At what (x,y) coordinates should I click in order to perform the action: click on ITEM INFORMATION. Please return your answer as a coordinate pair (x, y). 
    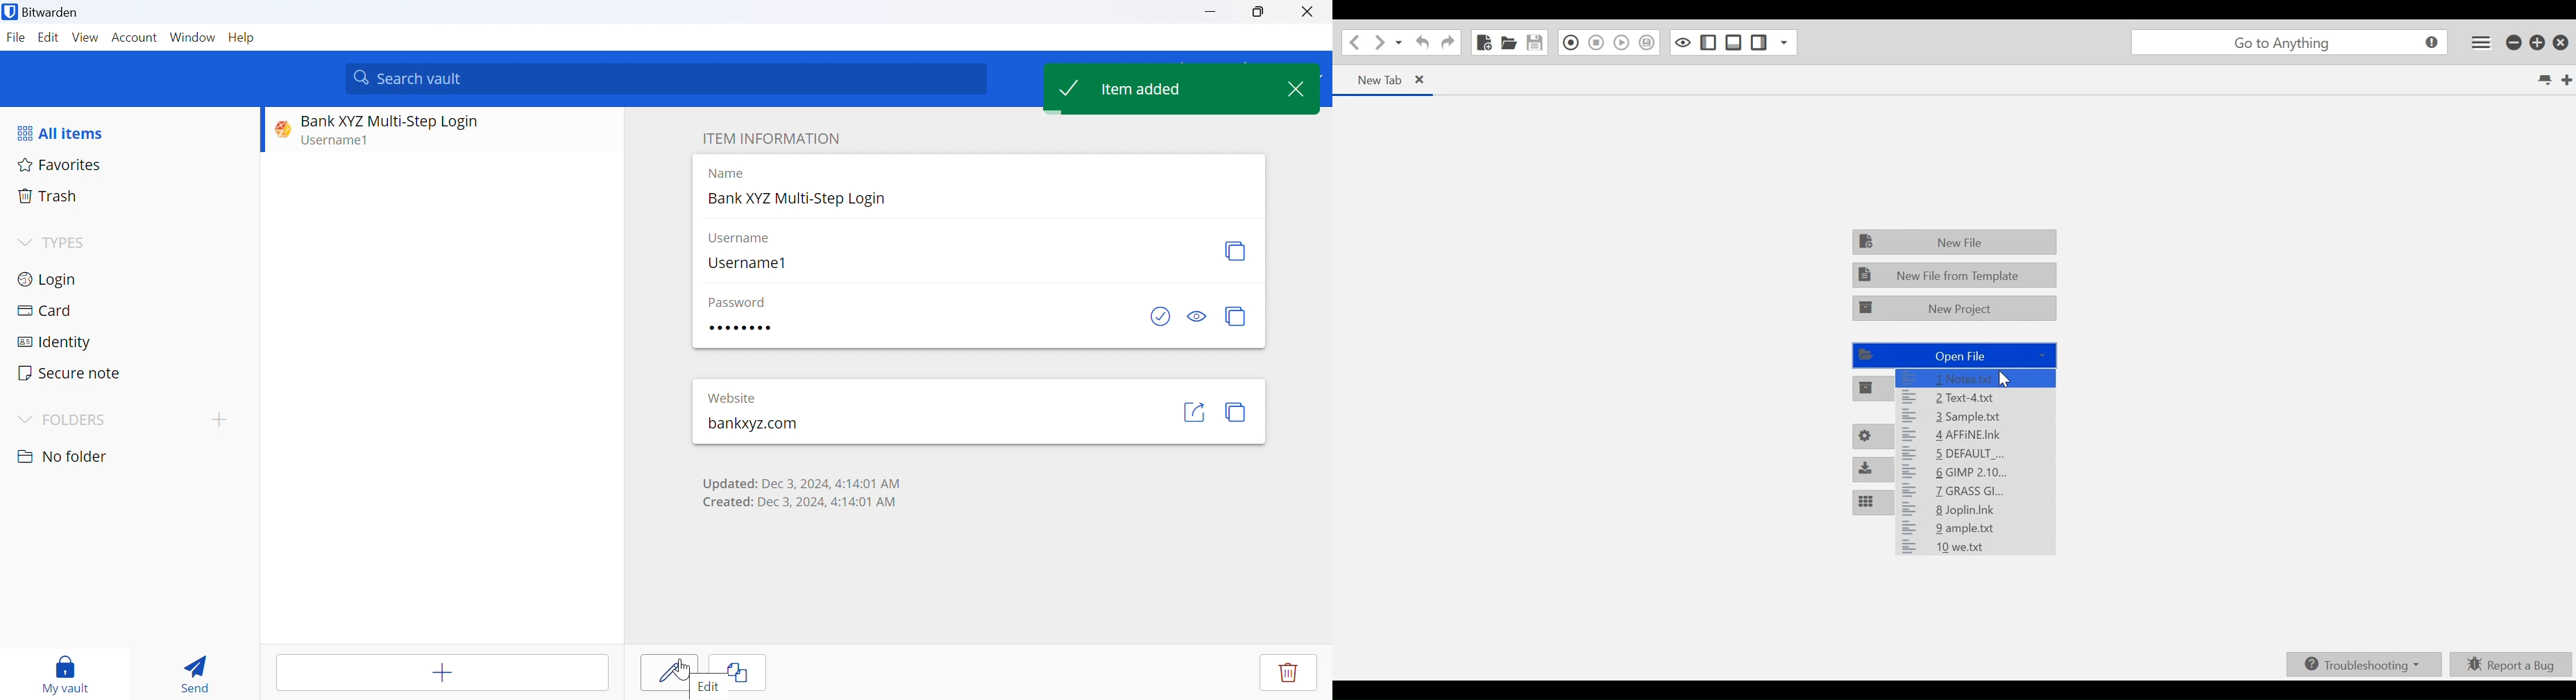
    Looking at the image, I should click on (771, 137).